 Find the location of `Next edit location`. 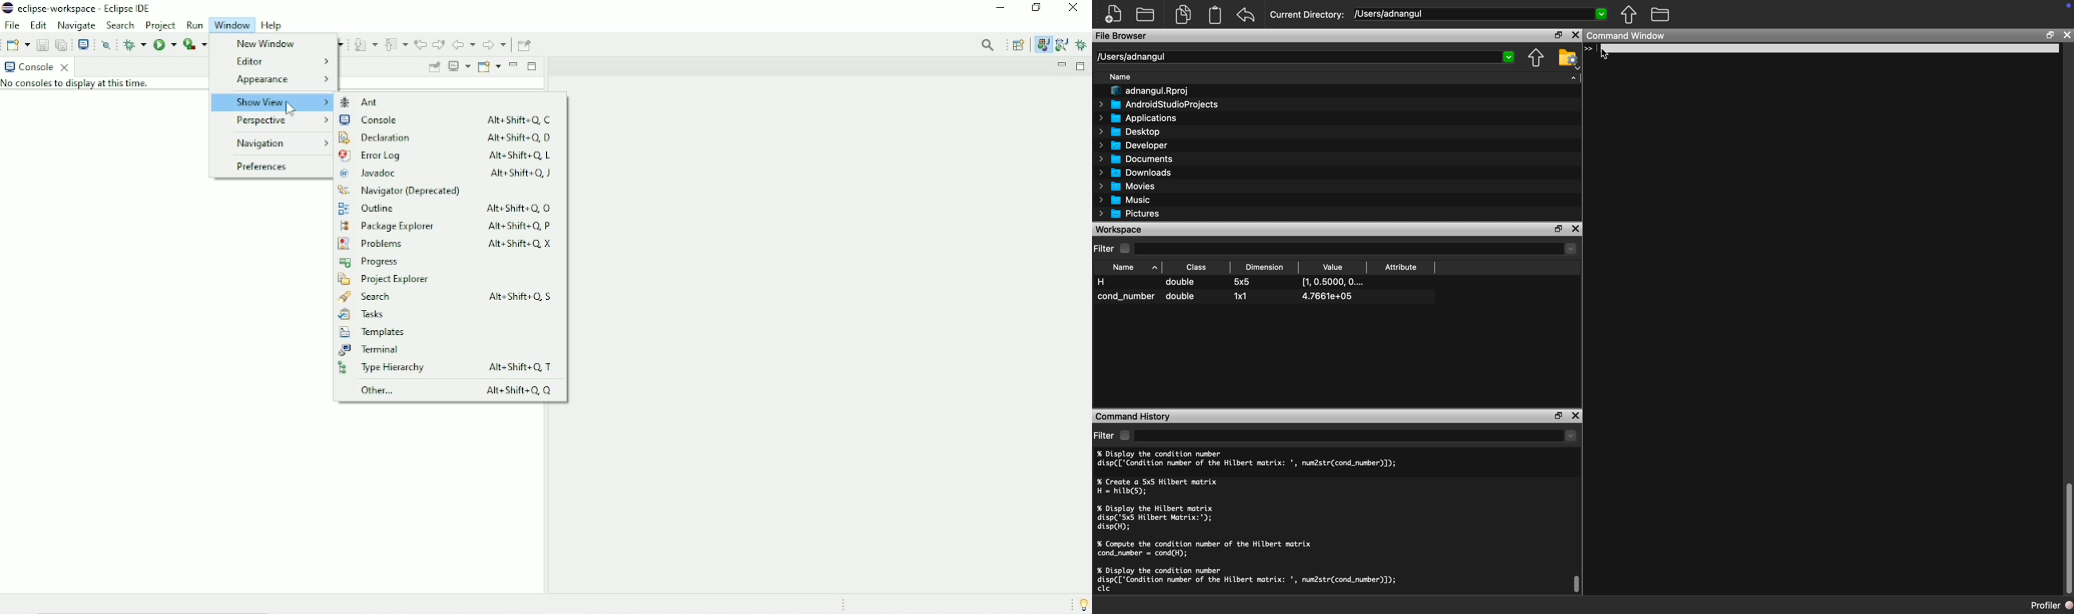

Next edit location is located at coordinates (438, 44).